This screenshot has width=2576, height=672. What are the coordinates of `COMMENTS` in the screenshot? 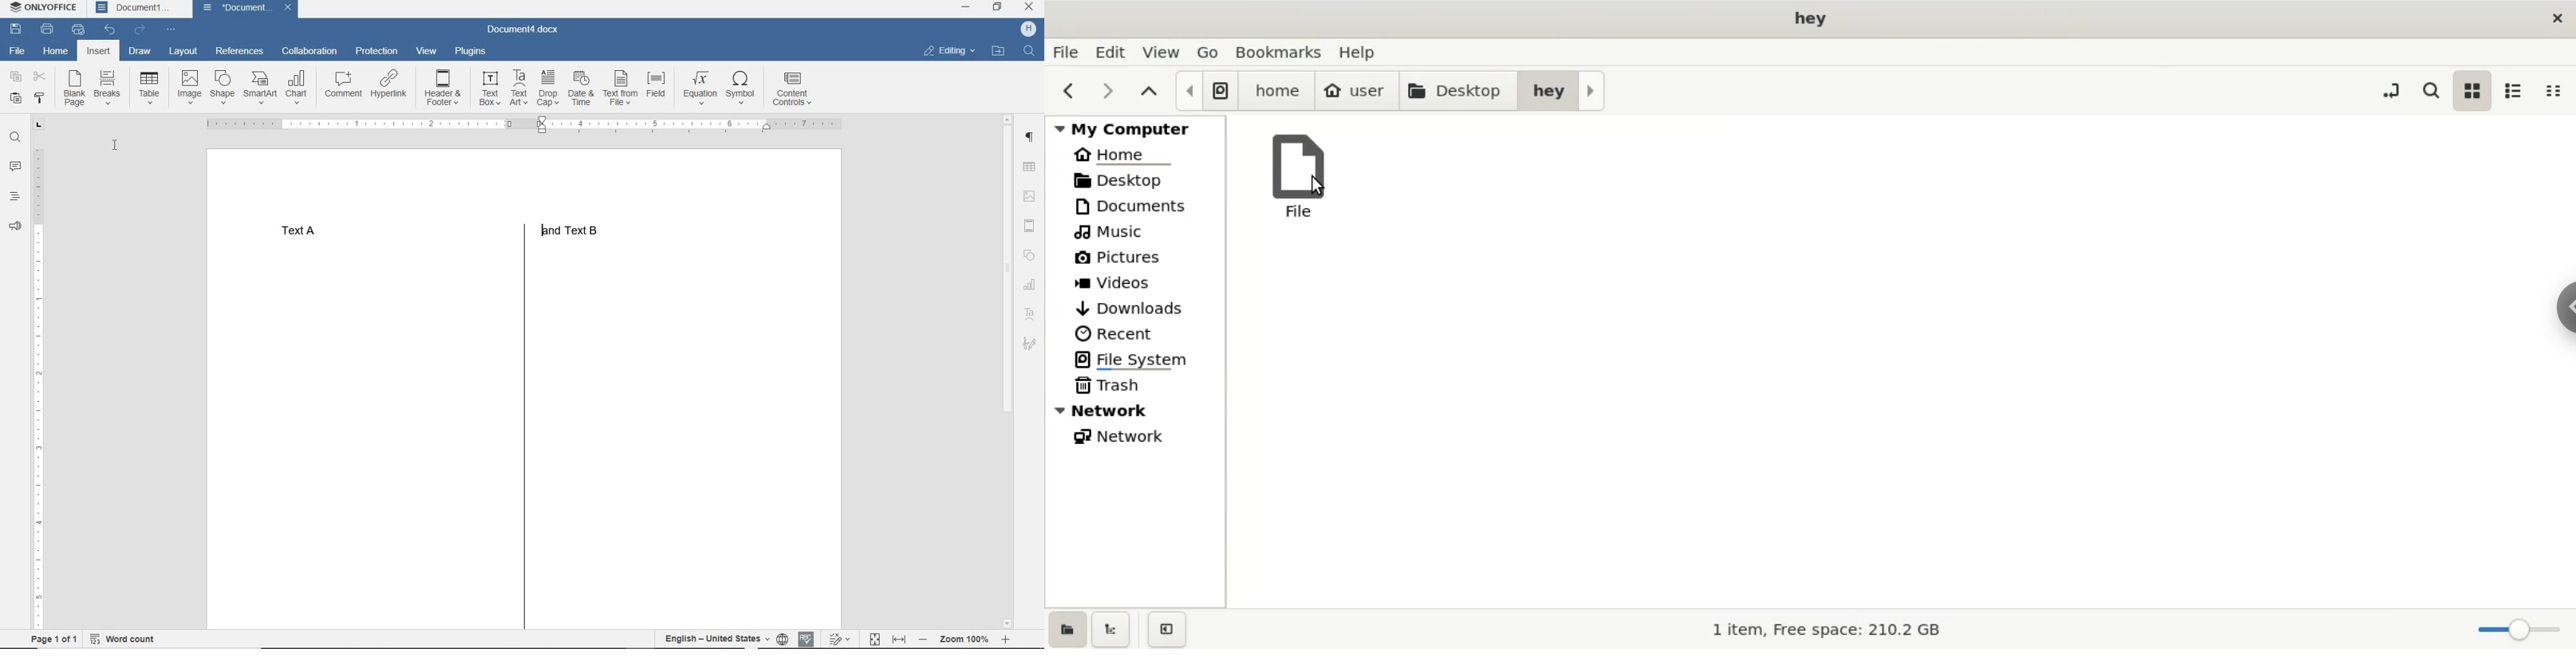 It's located at (16, 165).